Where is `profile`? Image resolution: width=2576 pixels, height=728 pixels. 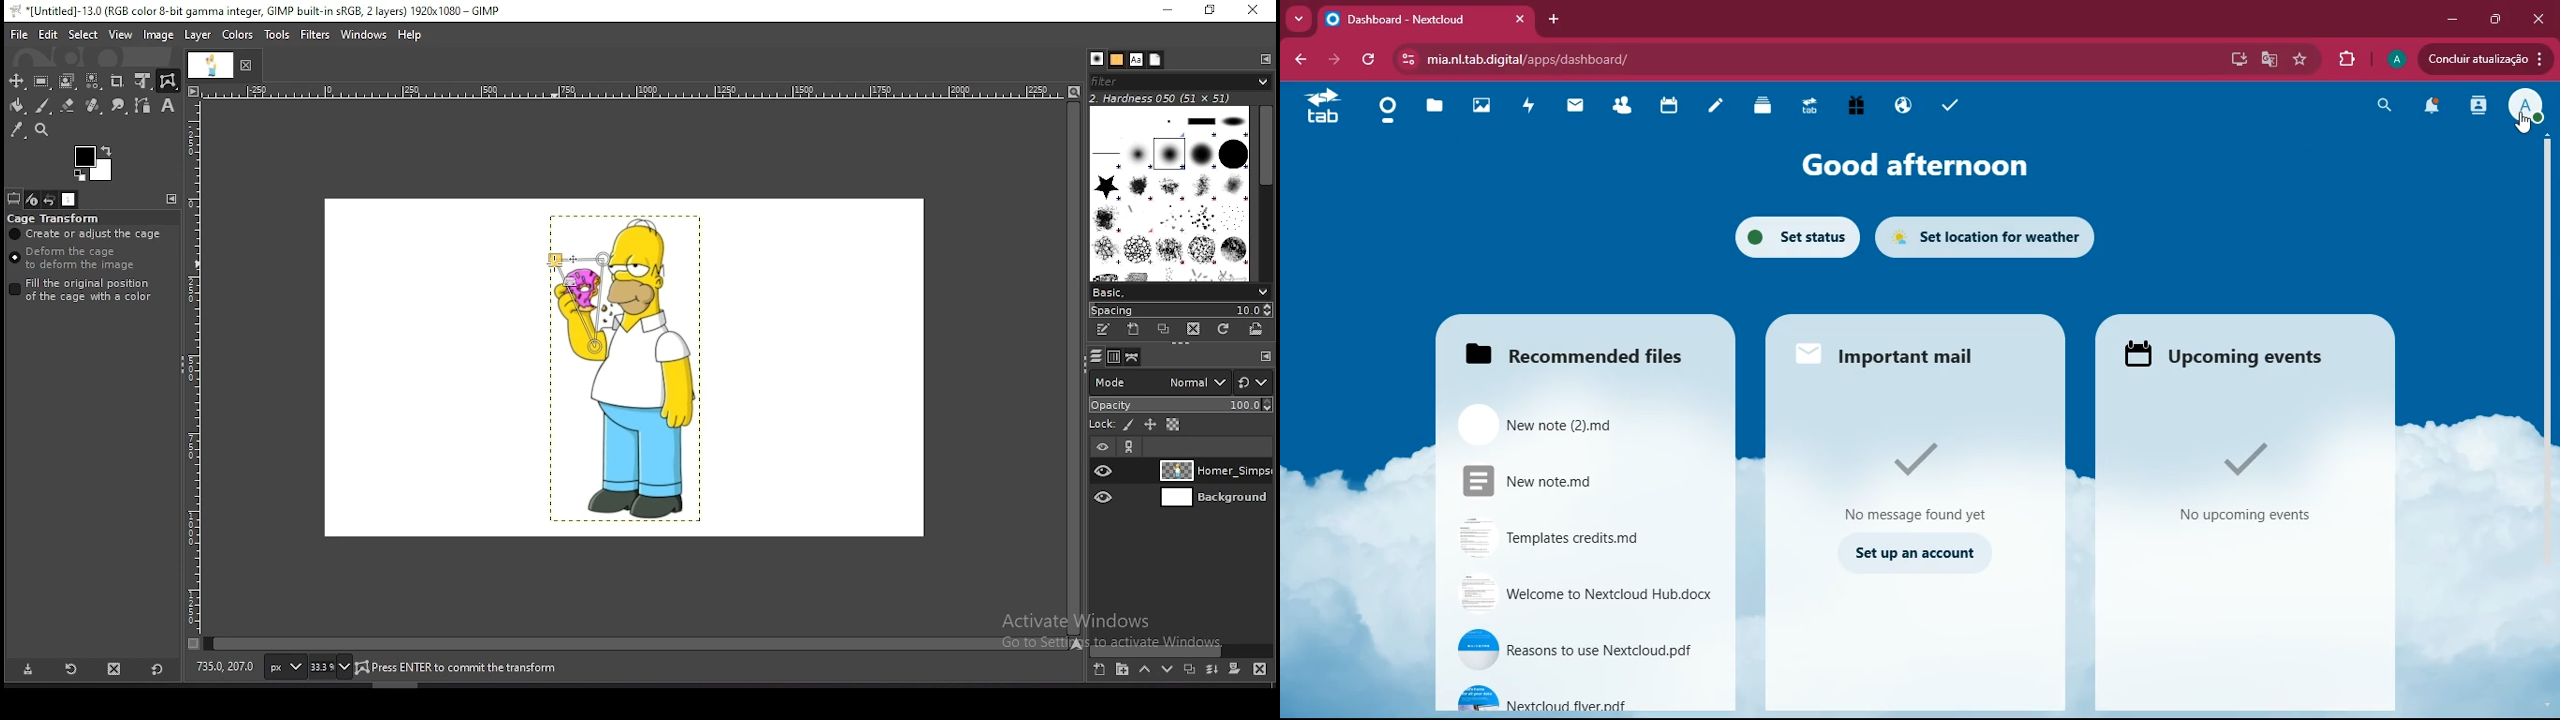 profile is located at coordinates (2397, 61).